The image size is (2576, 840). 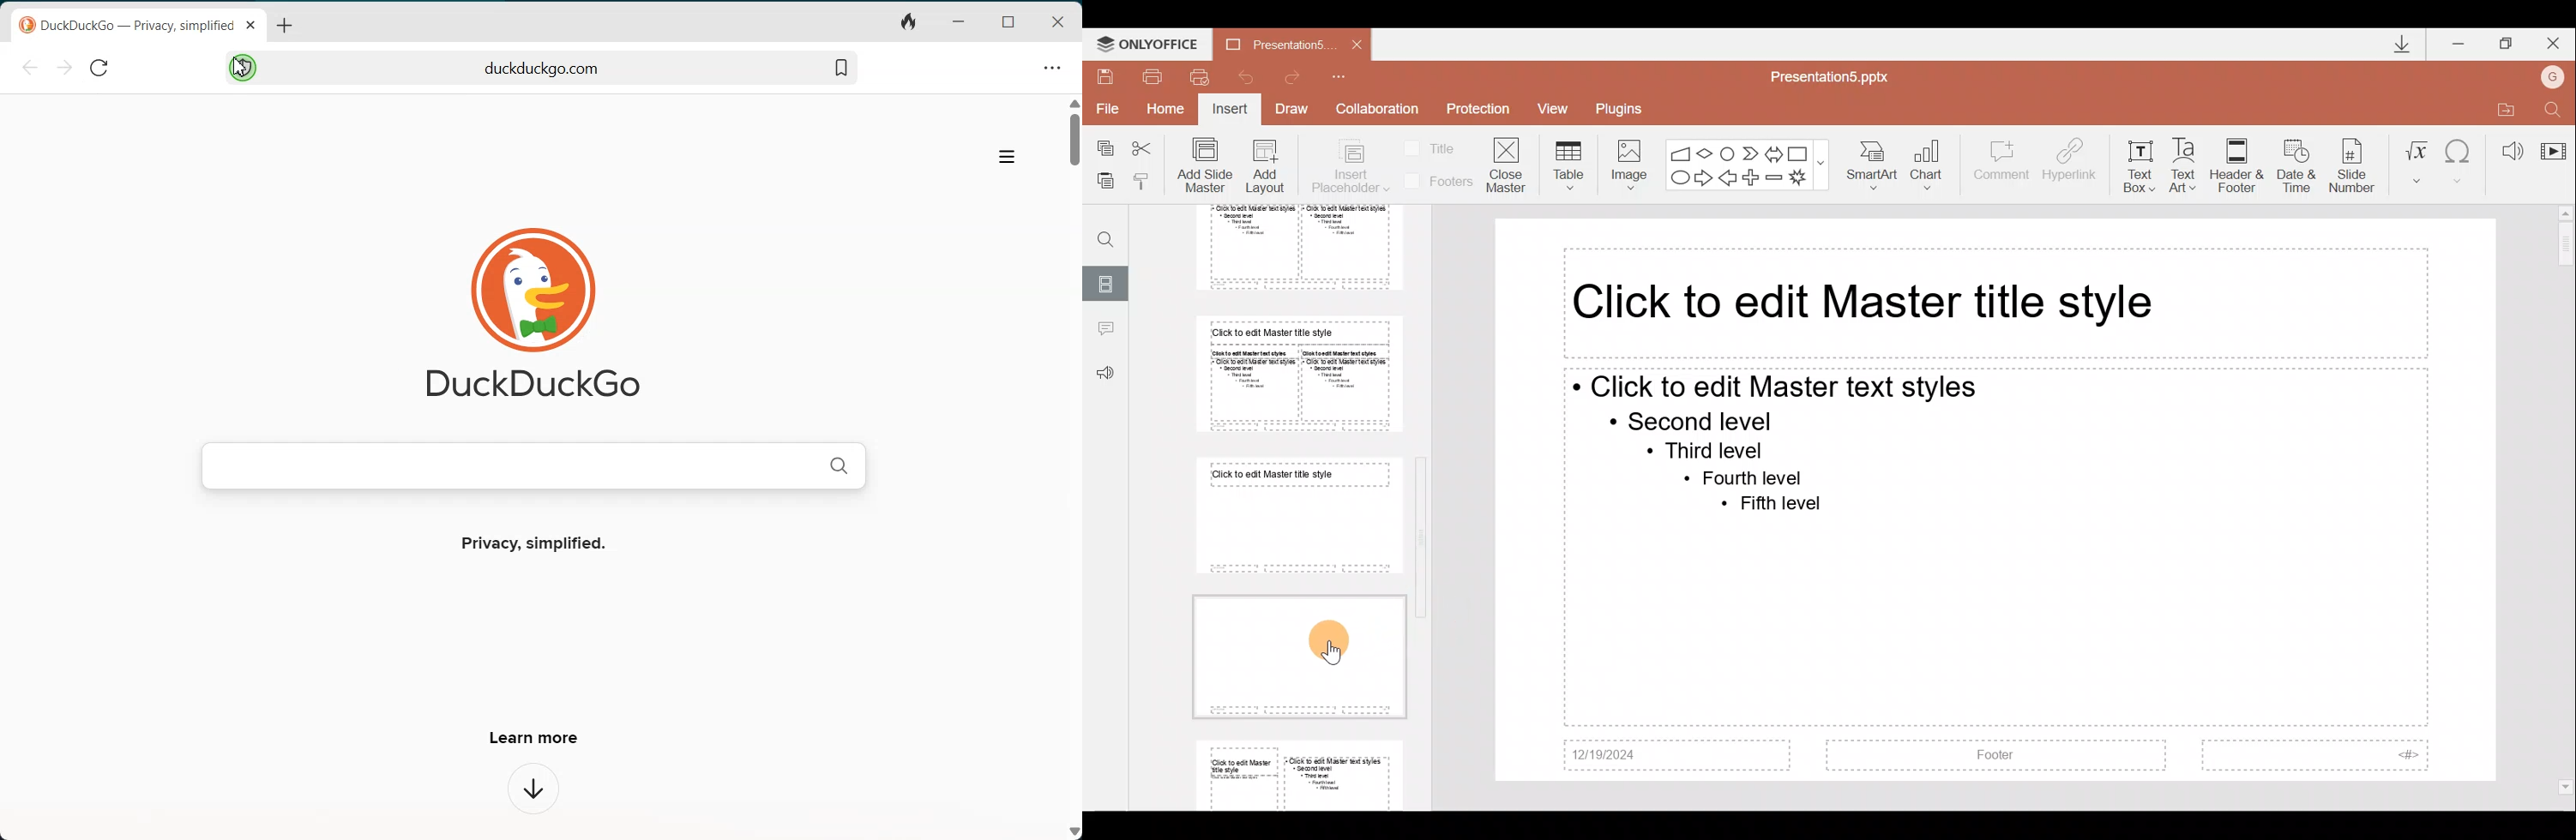 What do you see at coordinates (1153, 75) in the screenshot?
I see `Print file` at bounding box center [1153, 75].